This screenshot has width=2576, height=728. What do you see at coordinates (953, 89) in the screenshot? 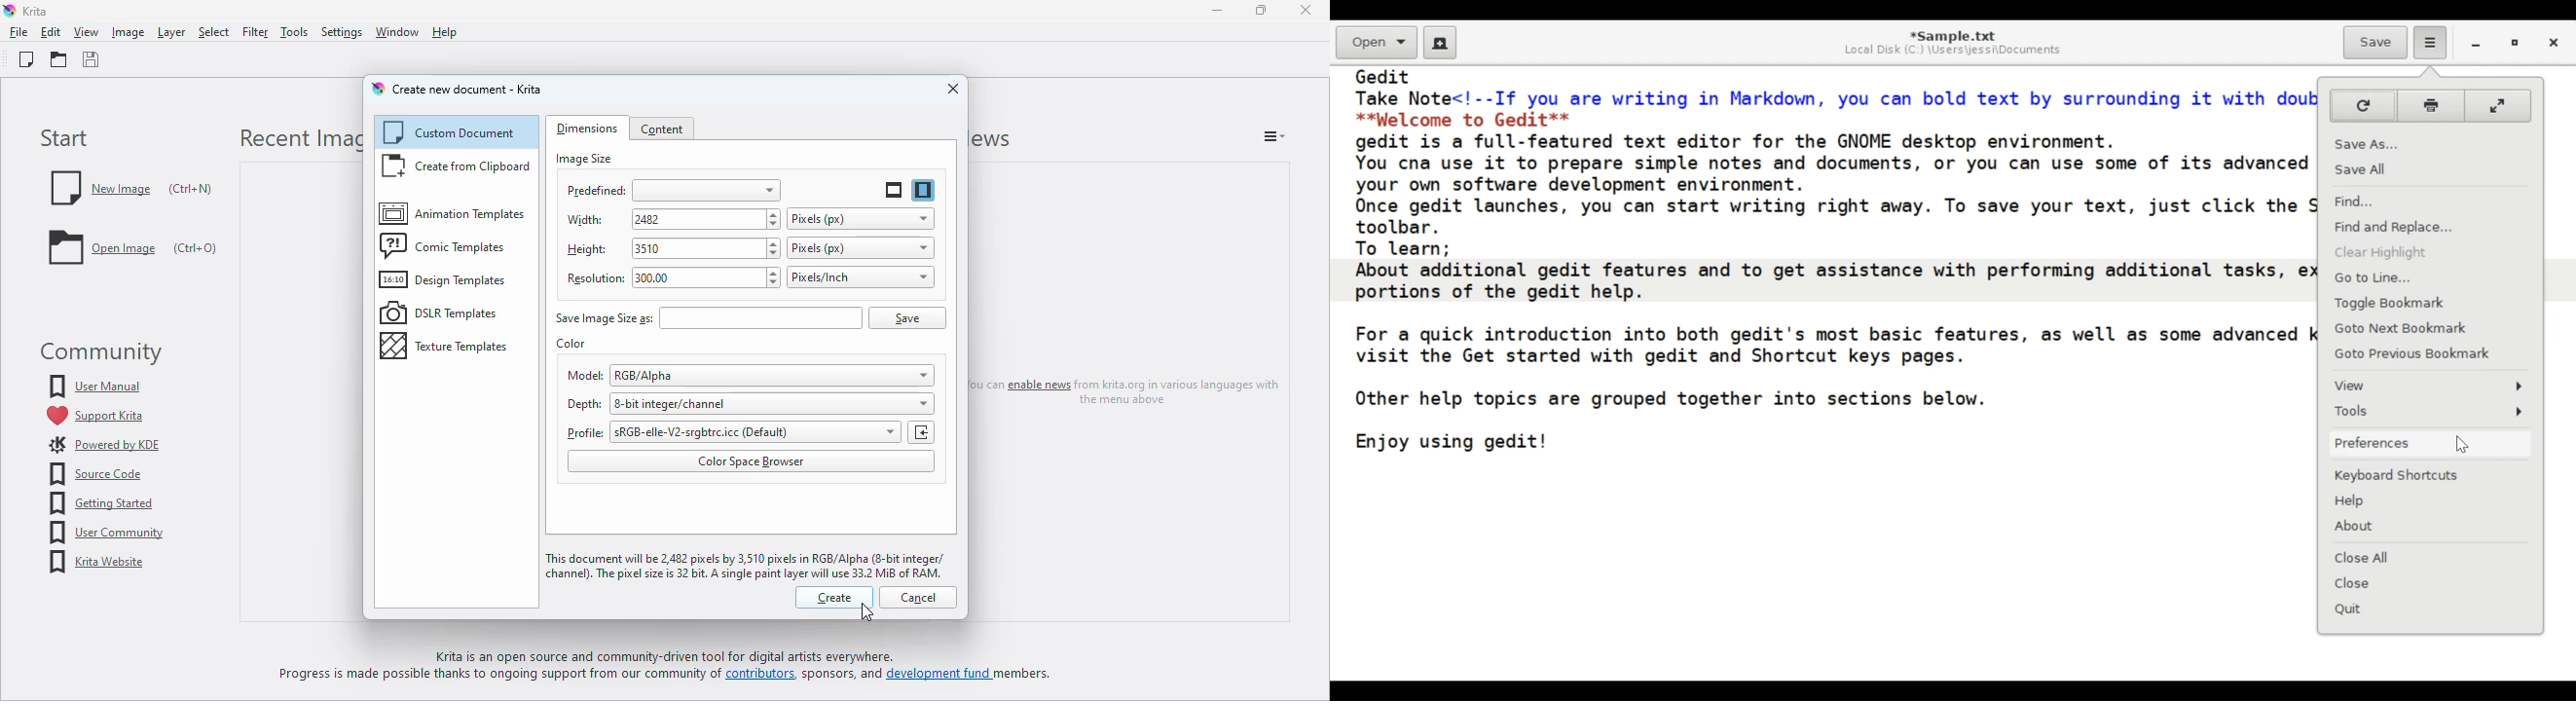
I see `close` at bounding box center [953, 89].